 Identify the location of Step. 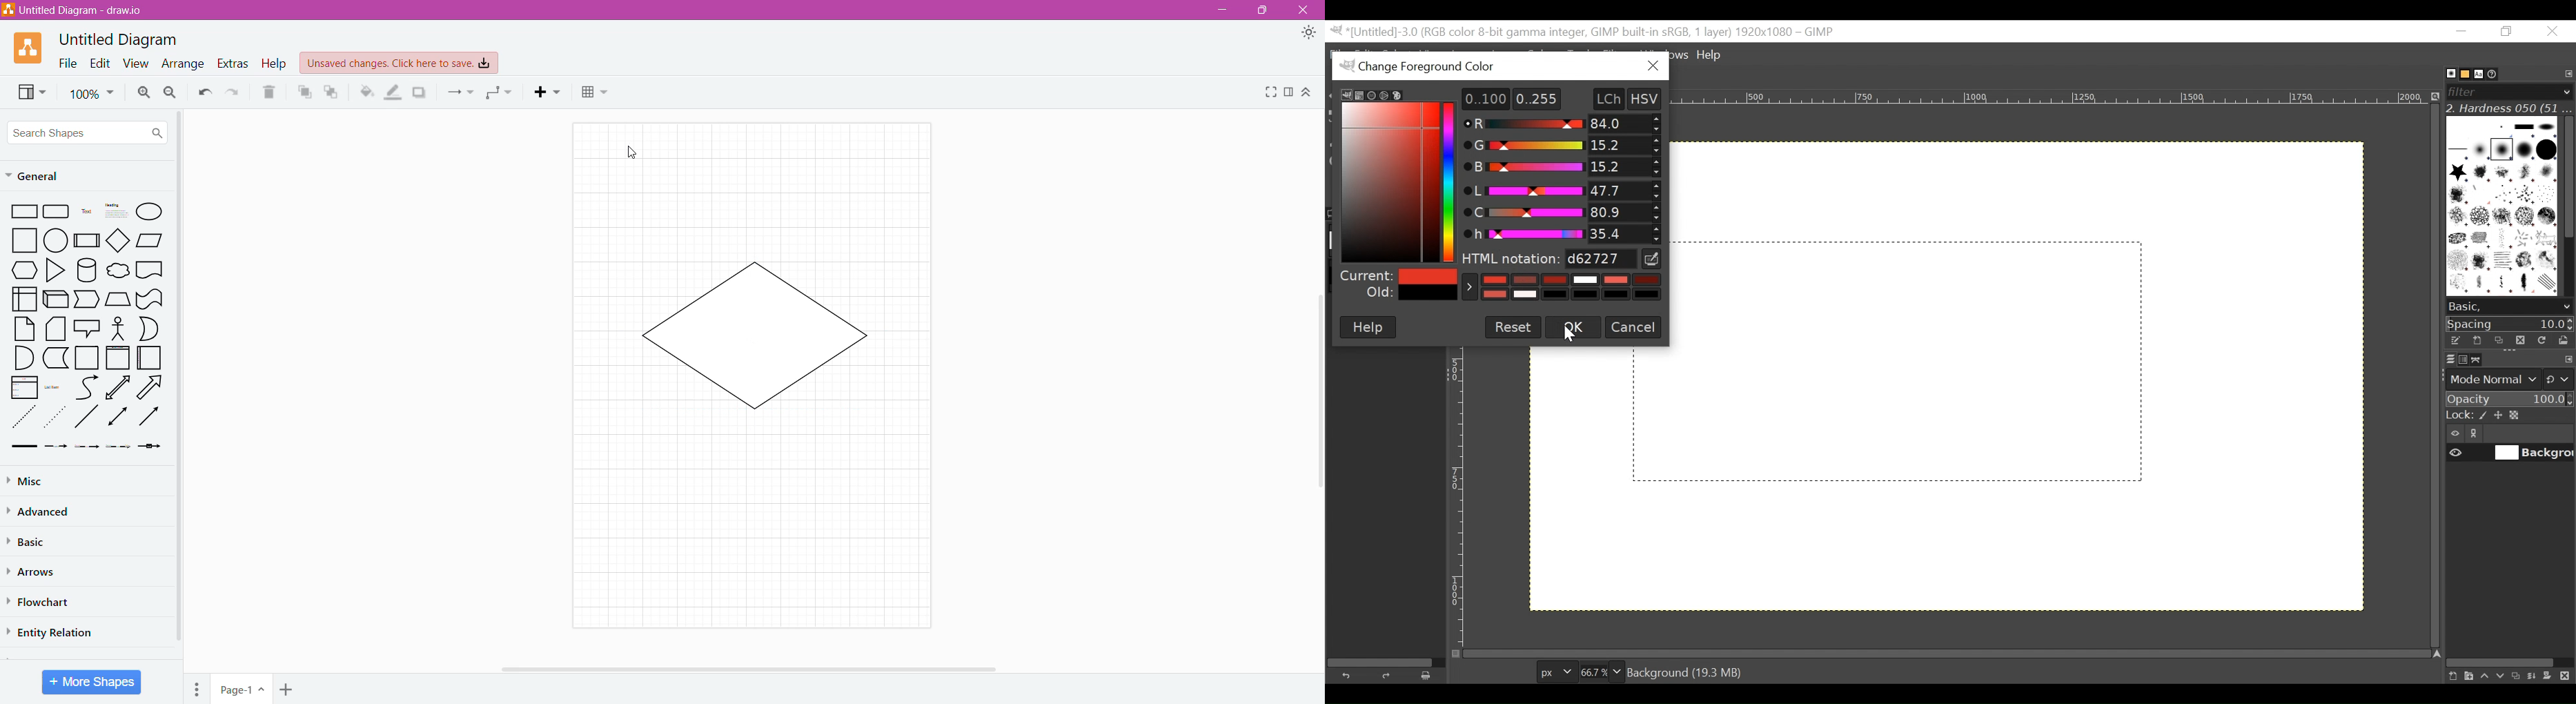
(86, 300).